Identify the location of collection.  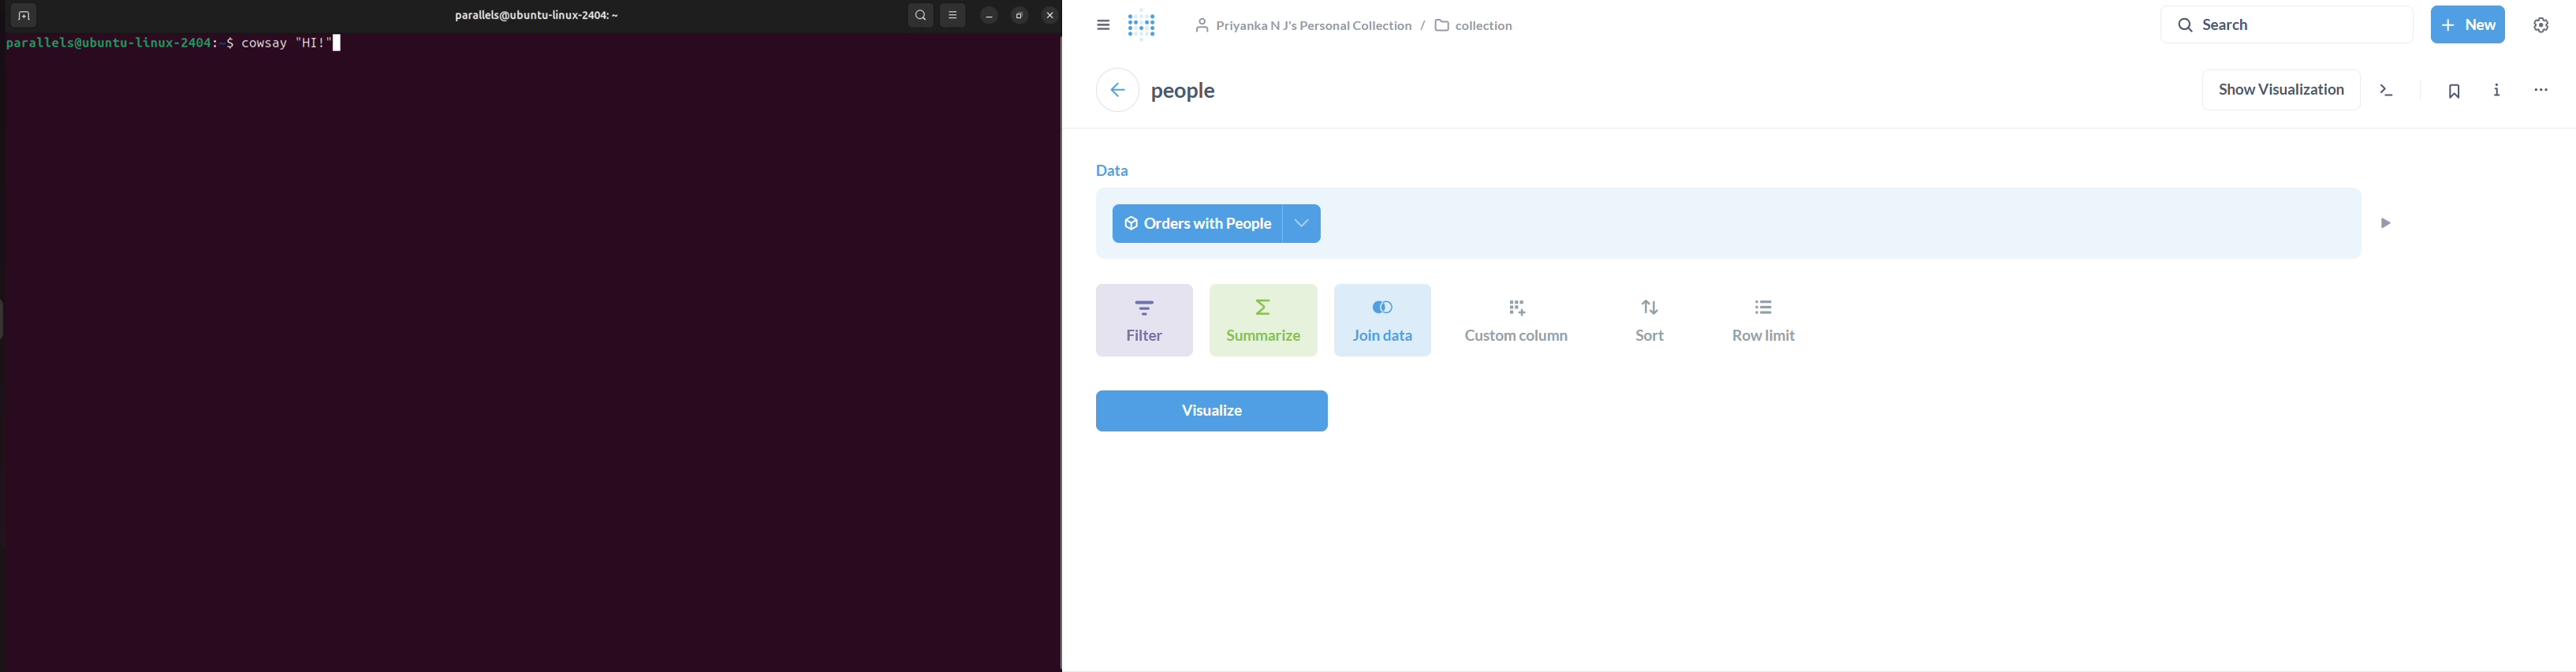
(1353, 24).